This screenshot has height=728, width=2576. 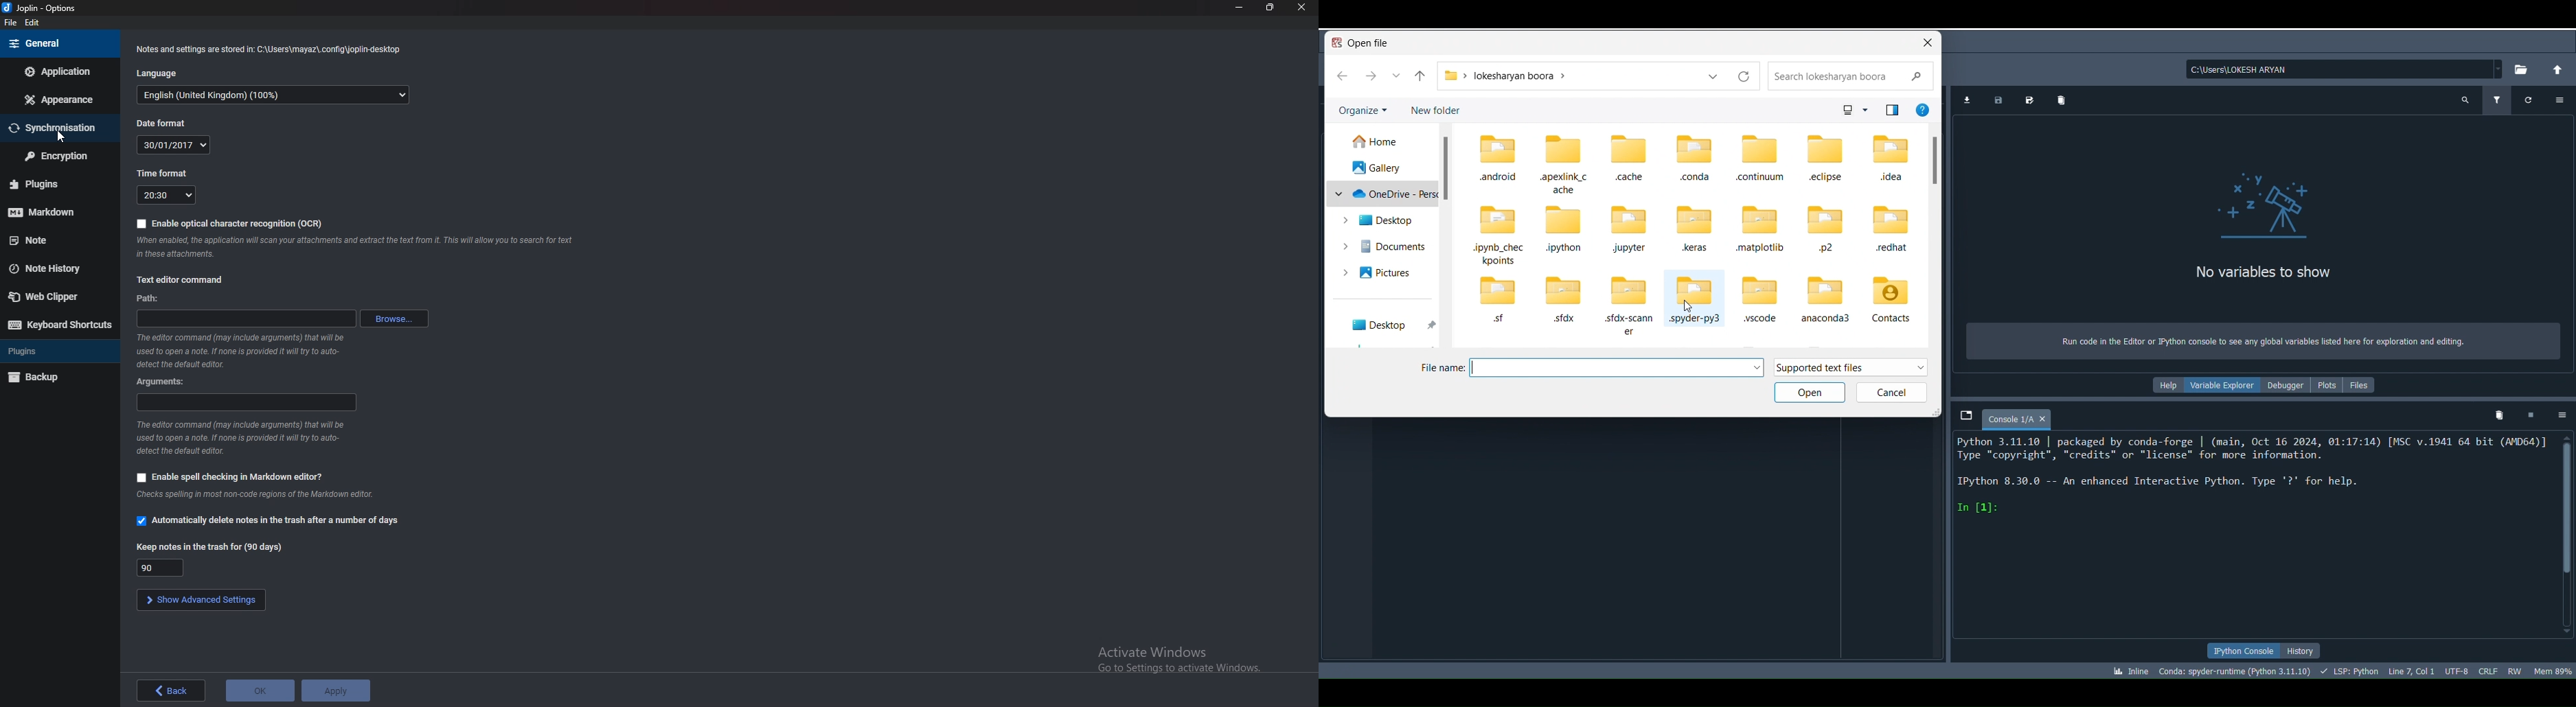 What do you see at coordinates (2025, 98) in the screenshot?
I see `Save data as` at bounding box center [2025, 98].